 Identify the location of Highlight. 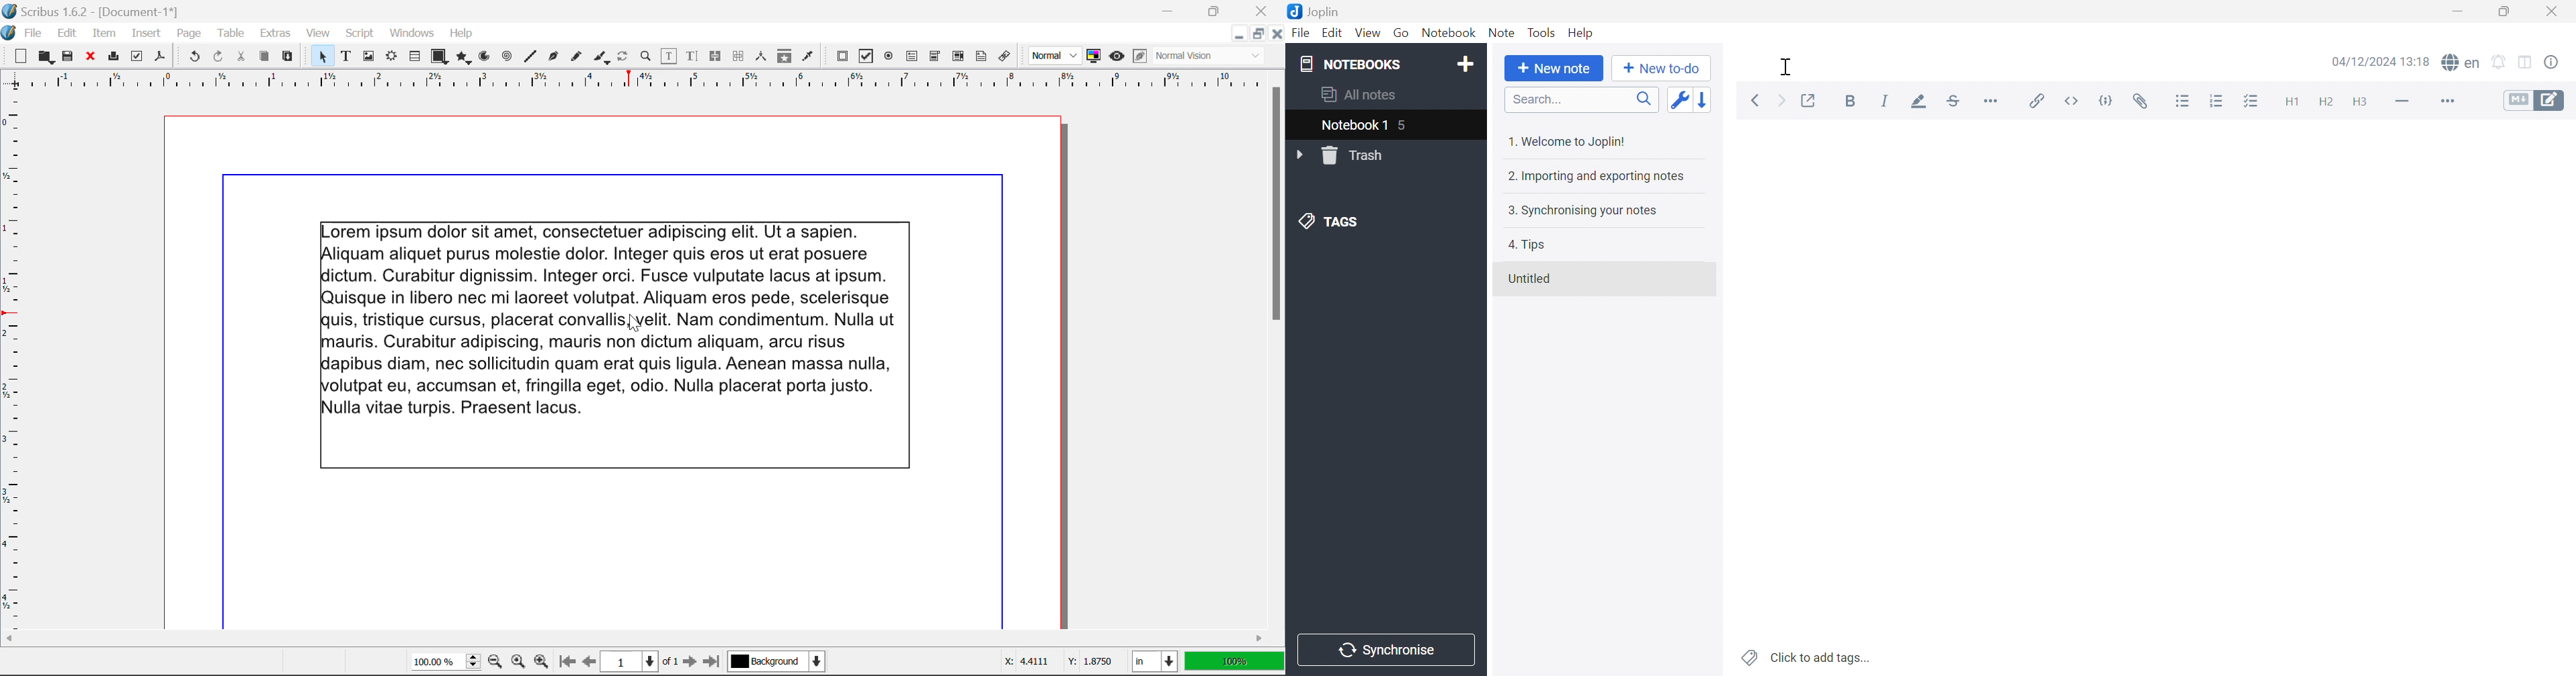
(1921, 101).